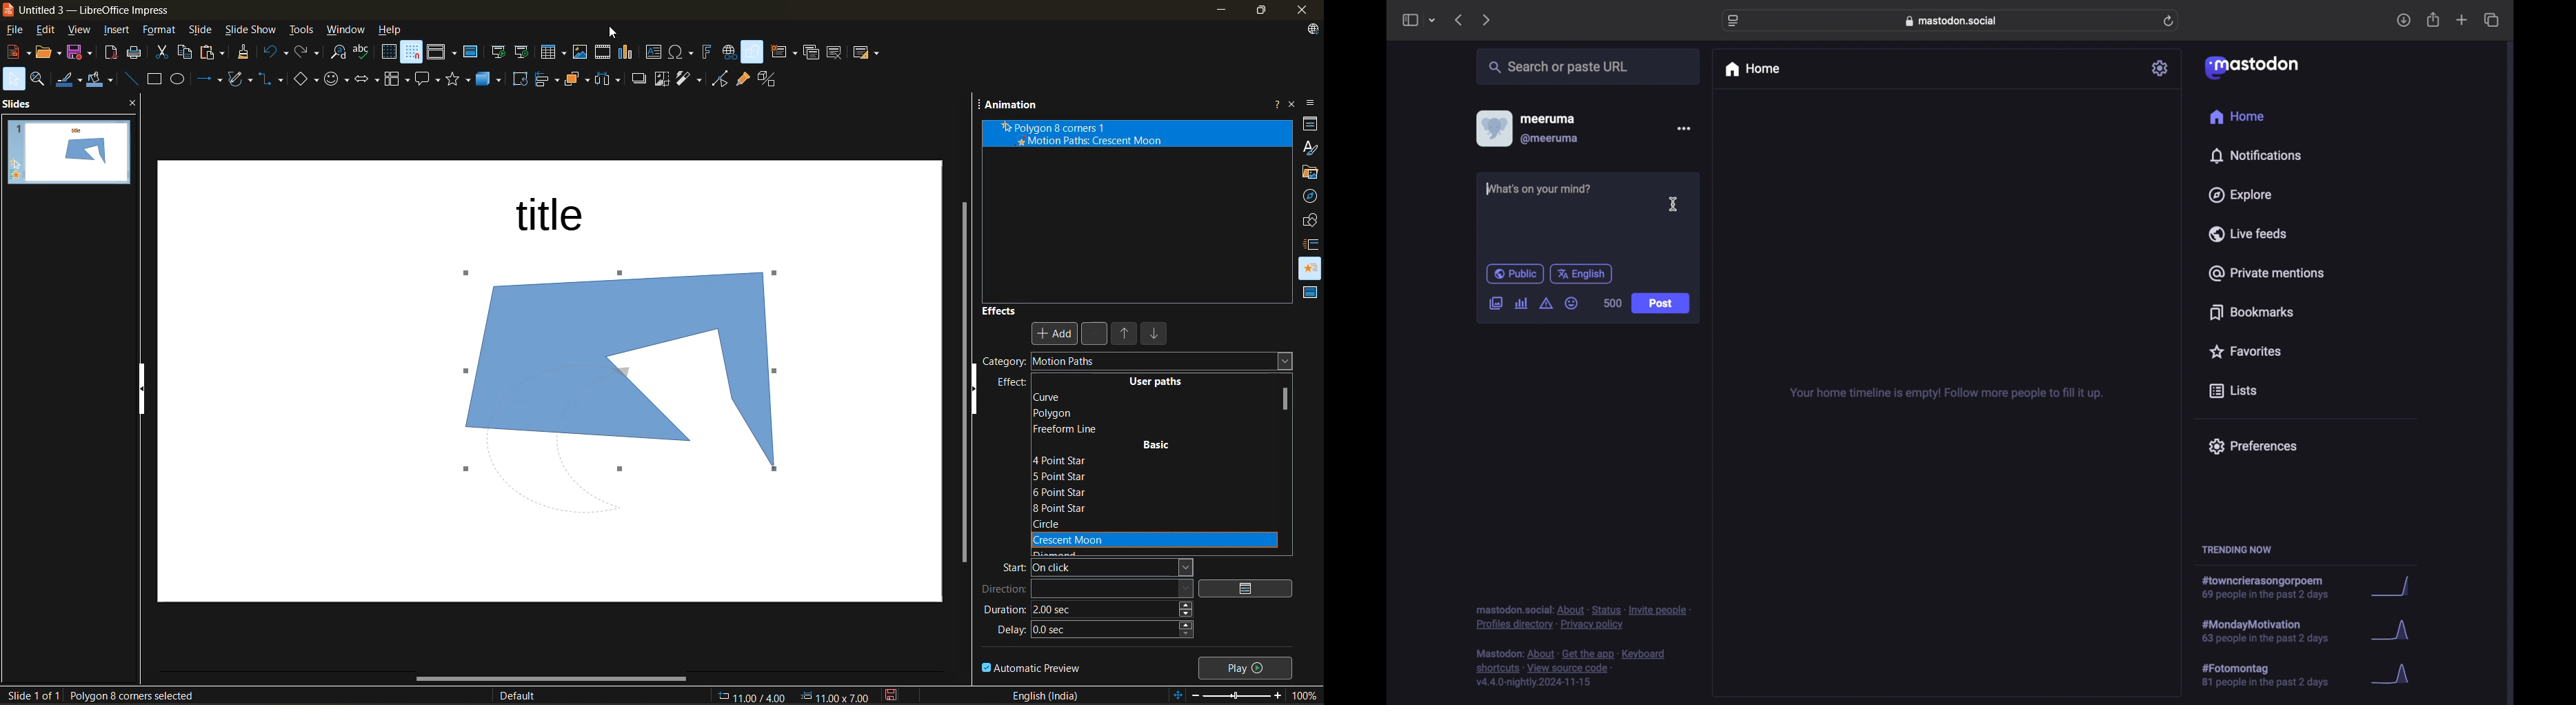 This screenshot has height=728, width=2576. What do you see at coordinates (553, 53) in the screenshot?
I see `table` at bounding box center [553, 53].